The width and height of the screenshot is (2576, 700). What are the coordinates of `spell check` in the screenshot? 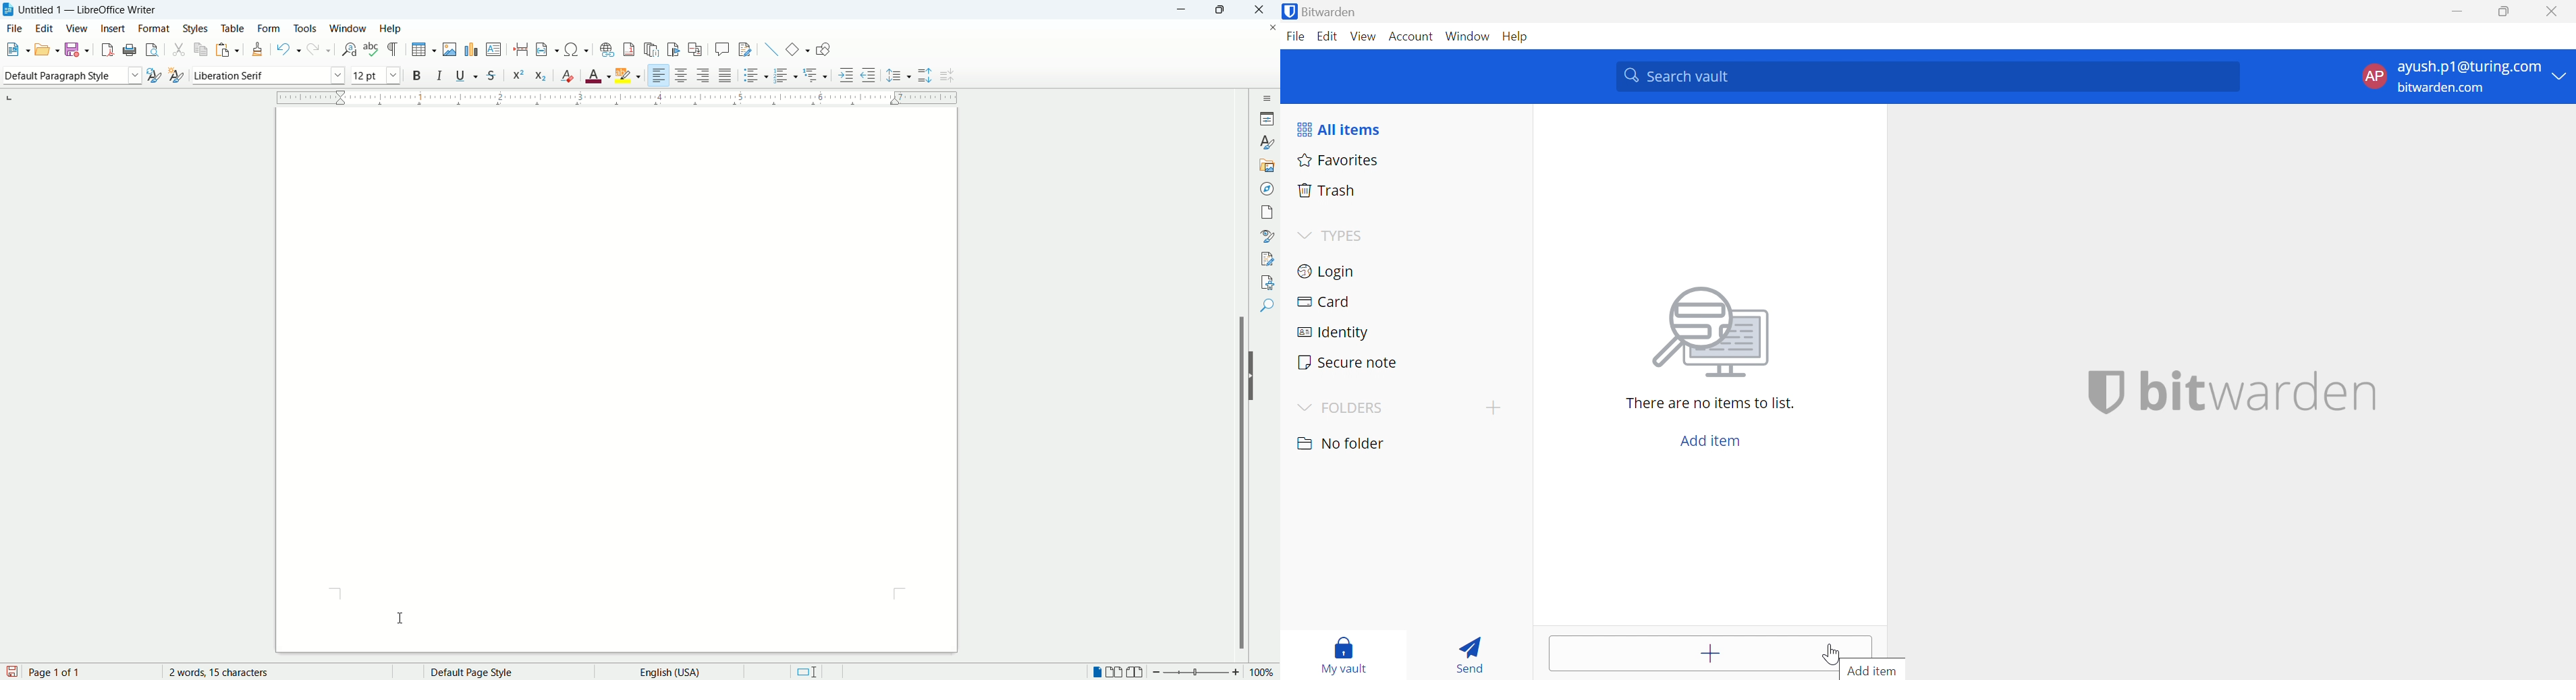 It's located at (373, 49).